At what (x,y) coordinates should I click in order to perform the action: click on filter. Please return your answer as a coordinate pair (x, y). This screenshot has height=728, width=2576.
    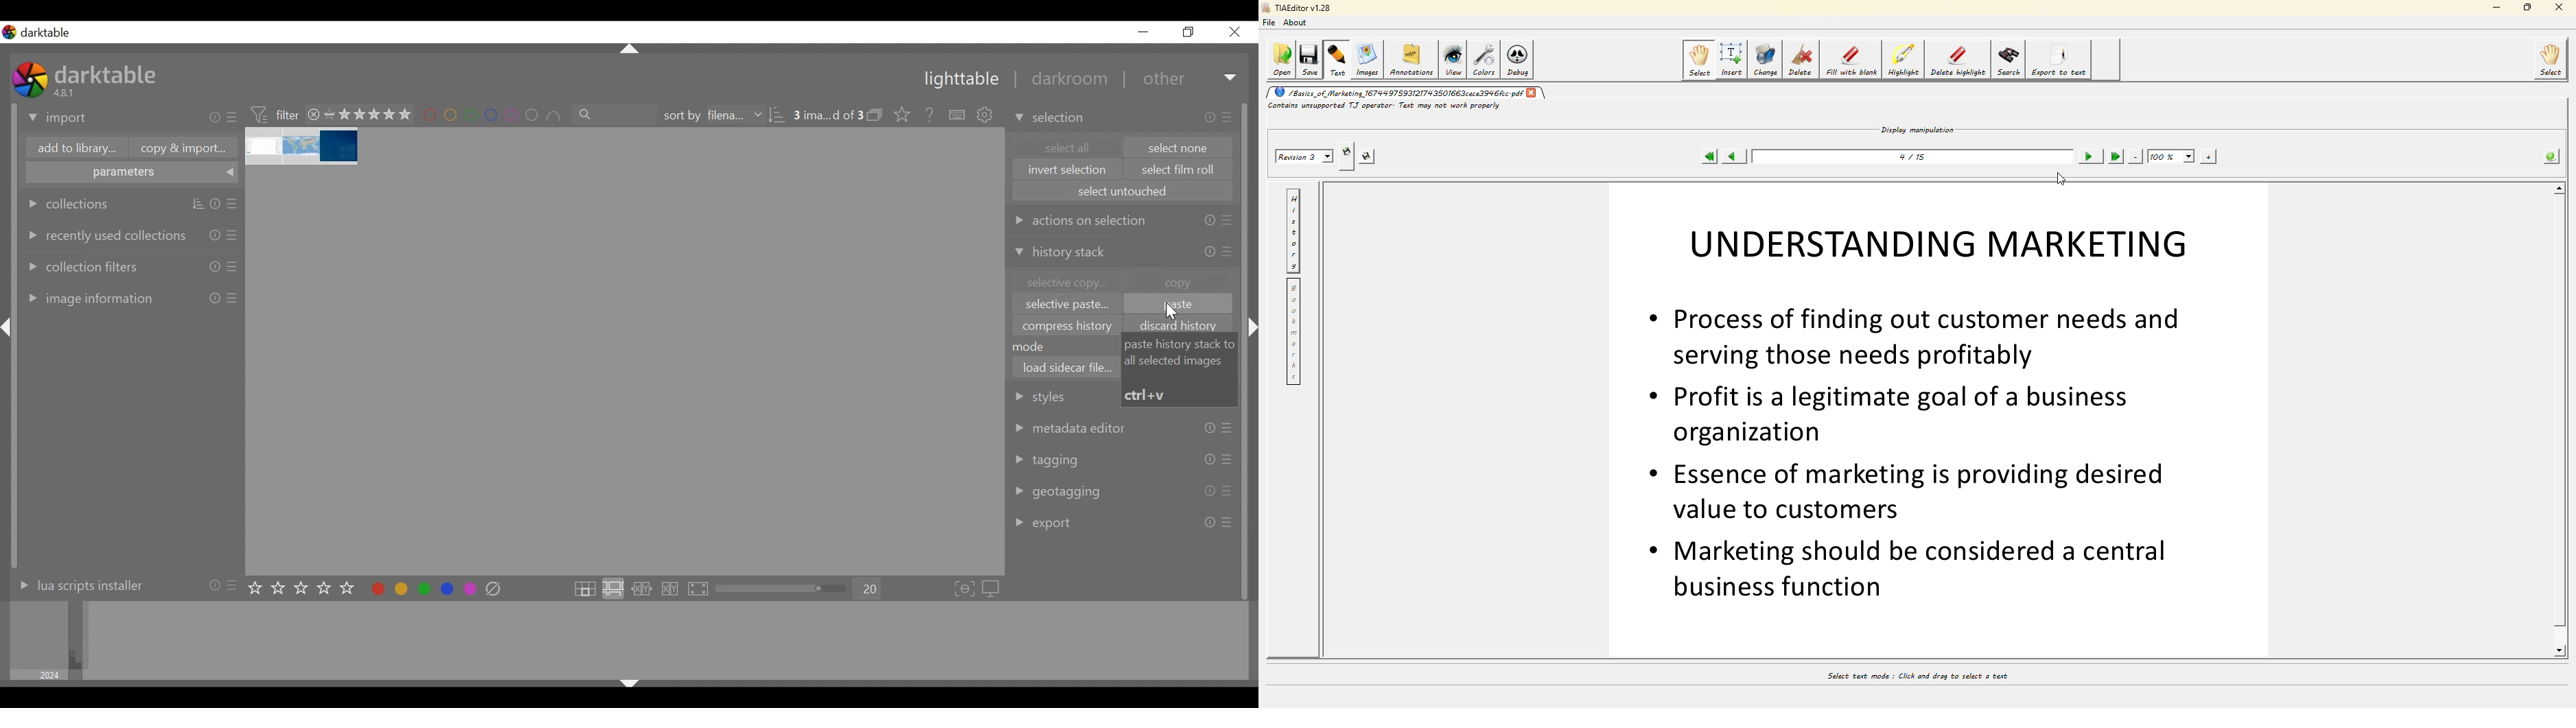
    Looking at the image, I should click on (274, 113).